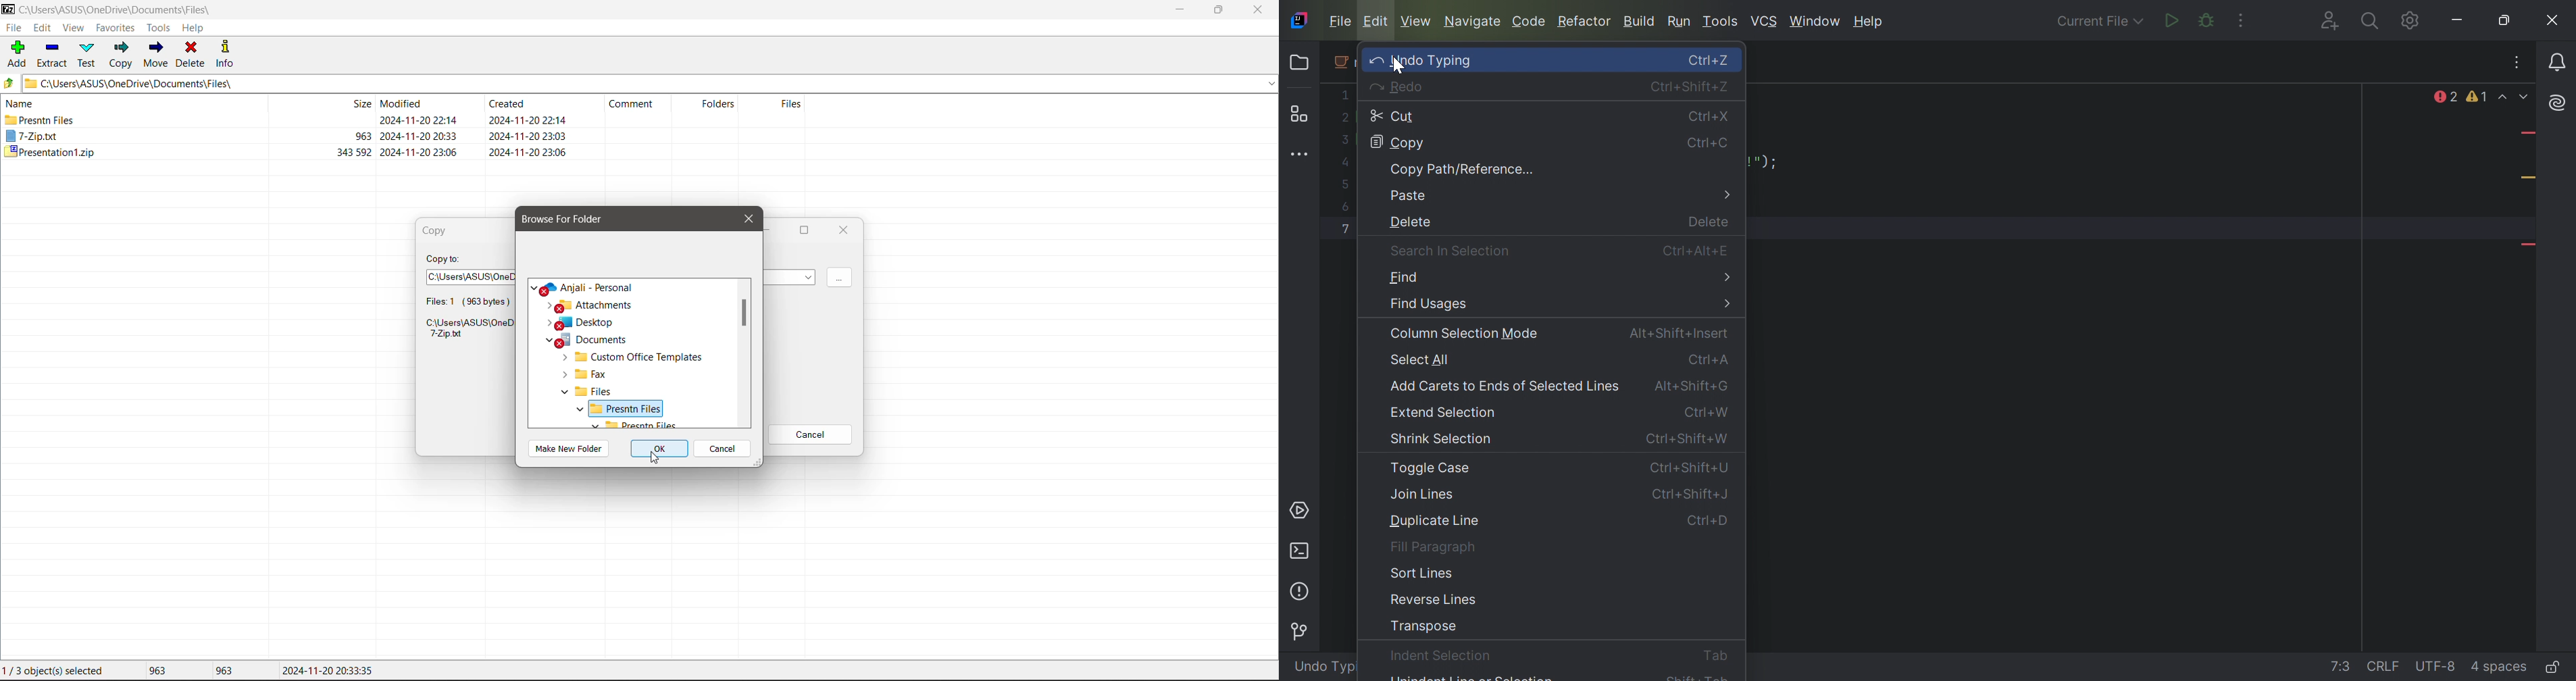 The width and height of the screenshot is (2576, 700). Describe the element at coordinates (1711, 61) in the screenshot. I see `Ctrl+Z` at that location.